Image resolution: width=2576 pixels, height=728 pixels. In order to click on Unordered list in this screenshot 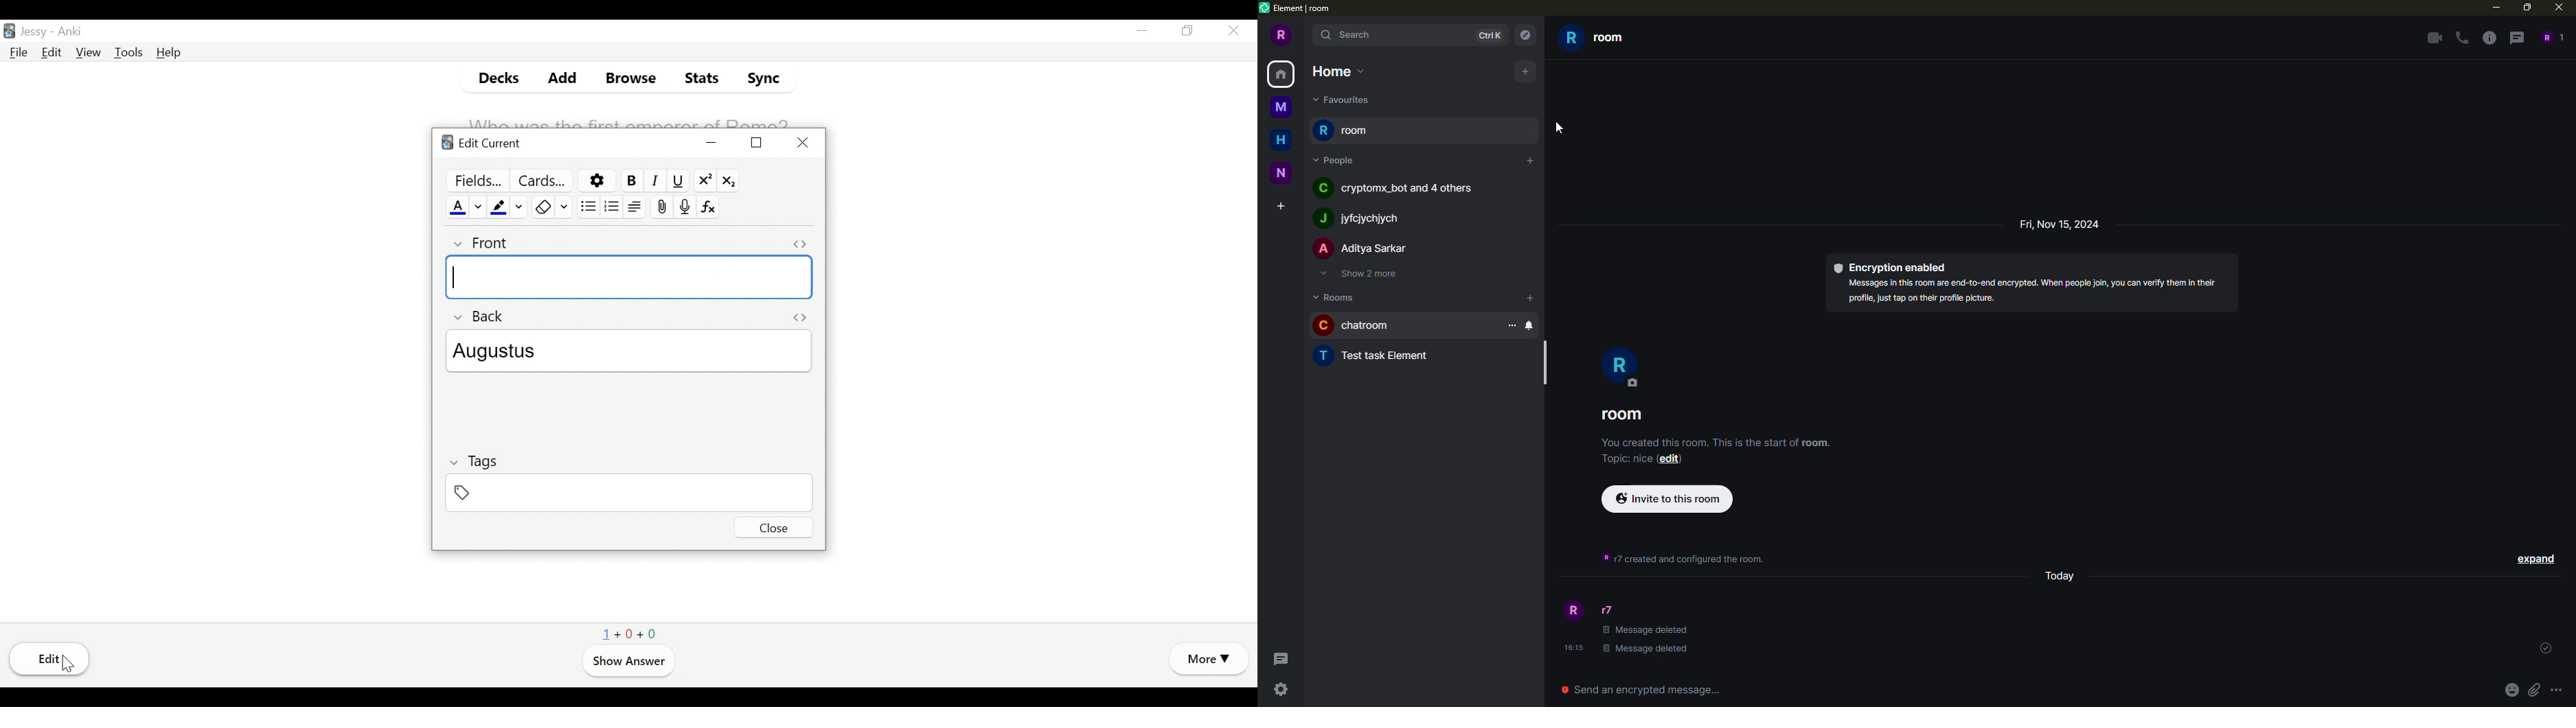, I will do `click(586, 206)`.